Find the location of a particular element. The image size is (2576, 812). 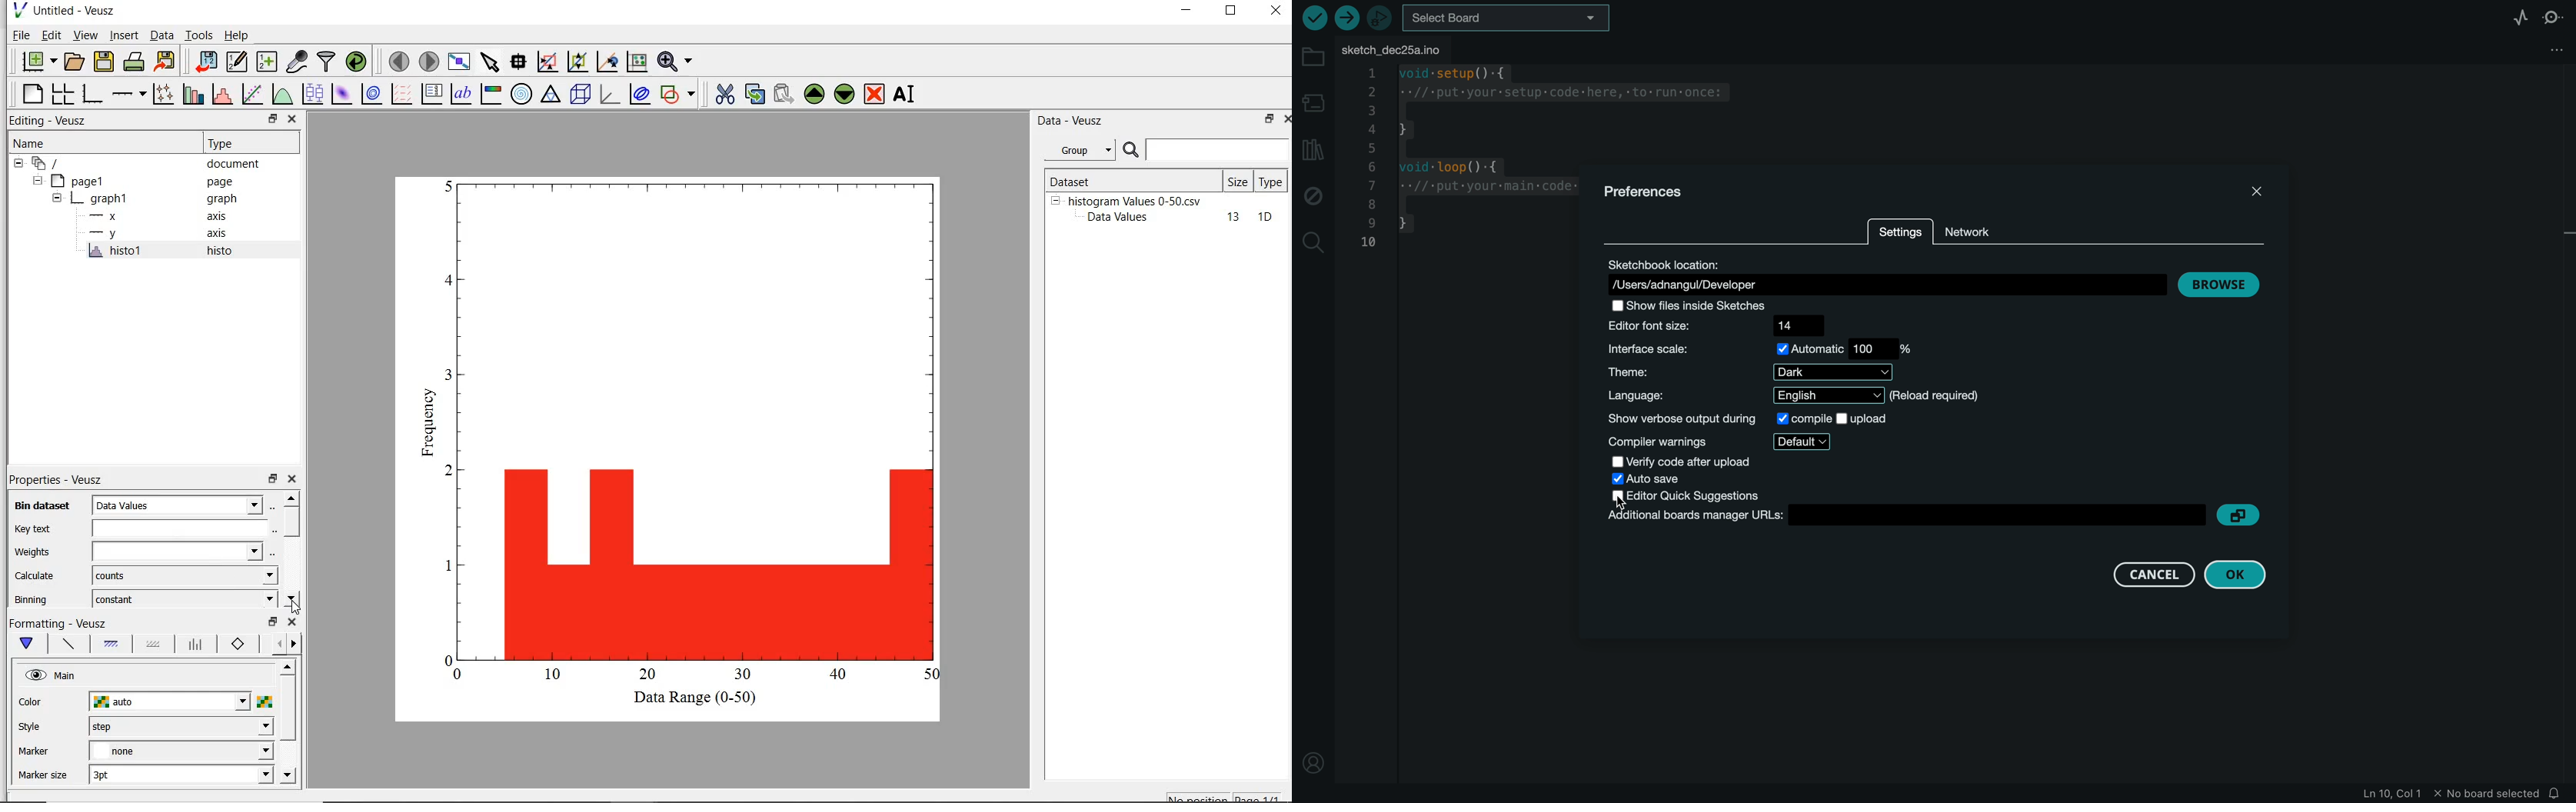

plot key is located at coordinates (431, 93).